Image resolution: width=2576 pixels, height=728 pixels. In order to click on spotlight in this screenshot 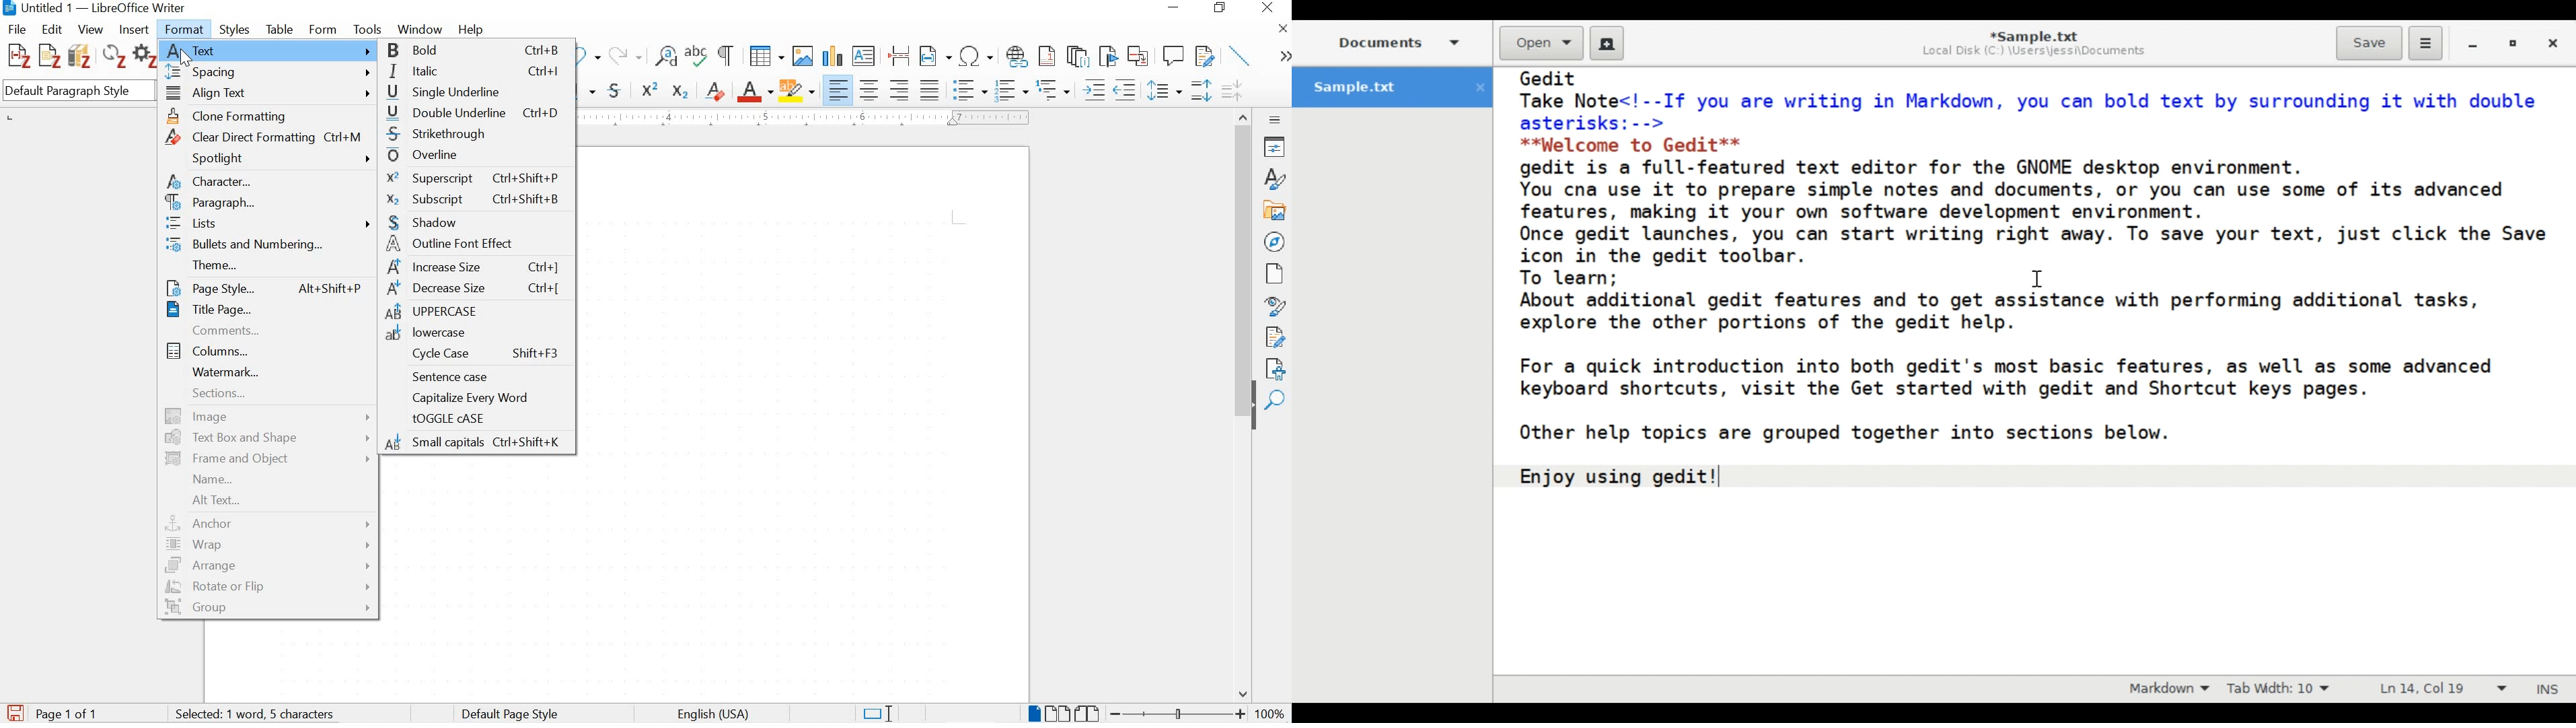, I will do `click(270, 159)`.